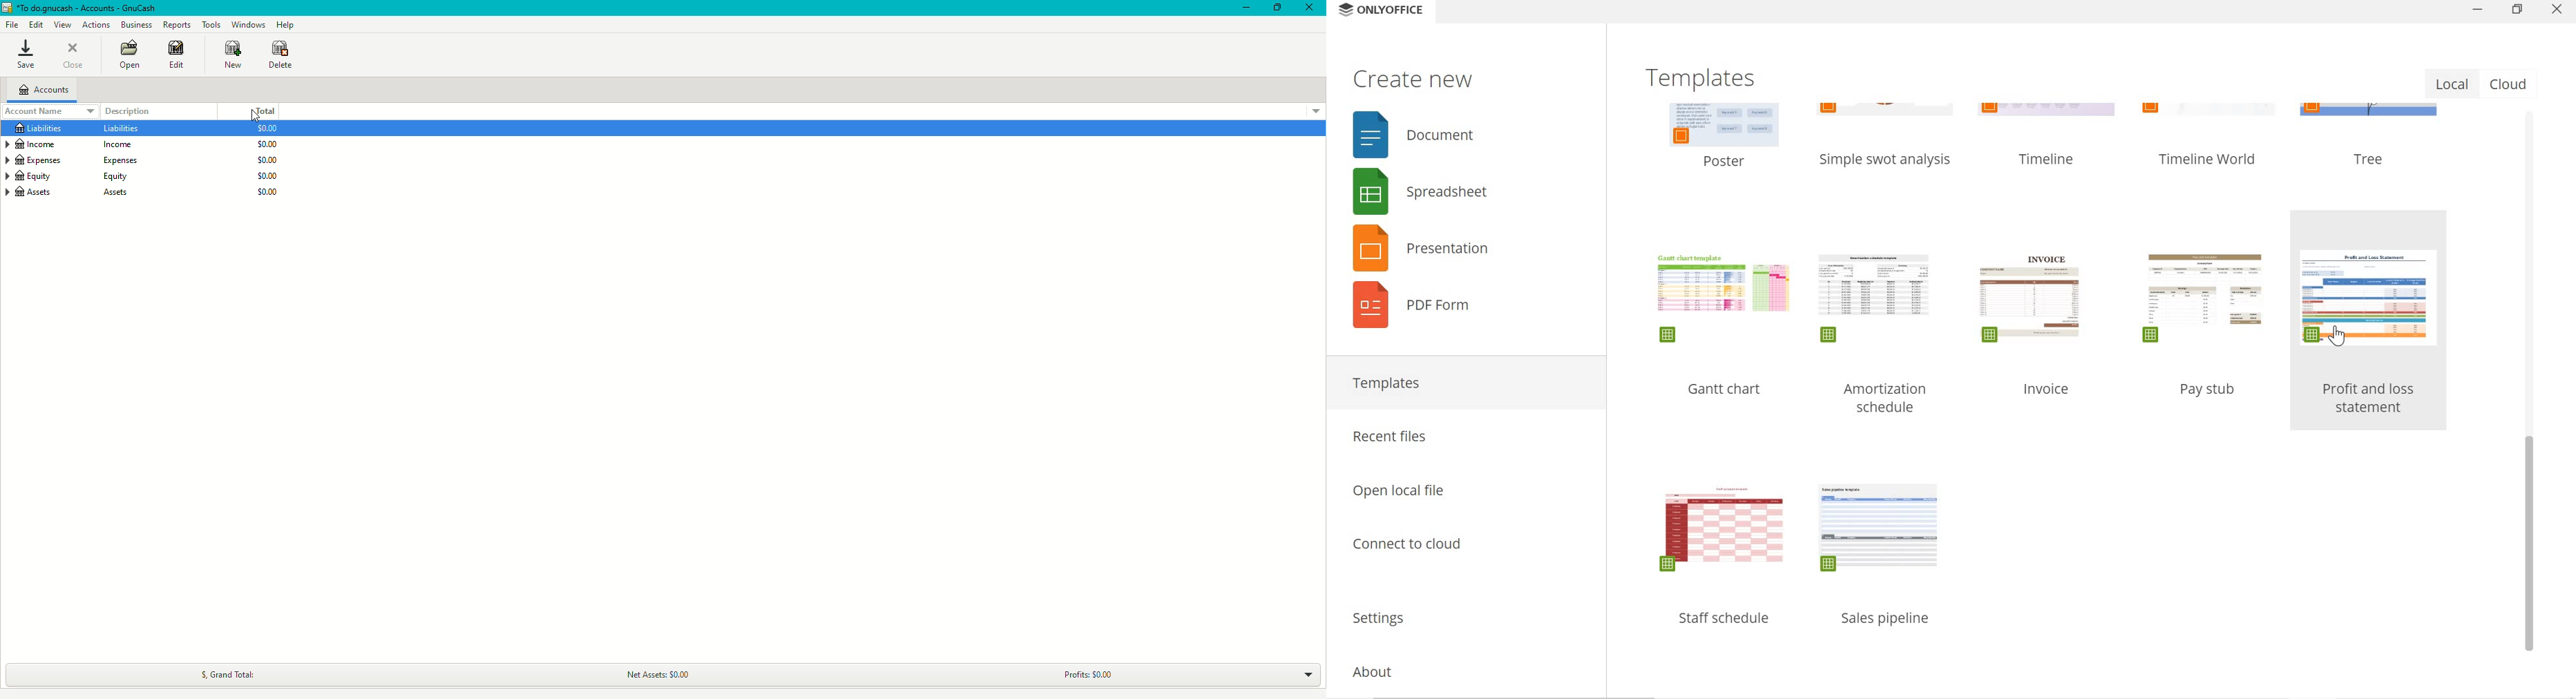 The height and width of the screenshot is (700, 2576). I want to click on Account name, so click(50, 112).